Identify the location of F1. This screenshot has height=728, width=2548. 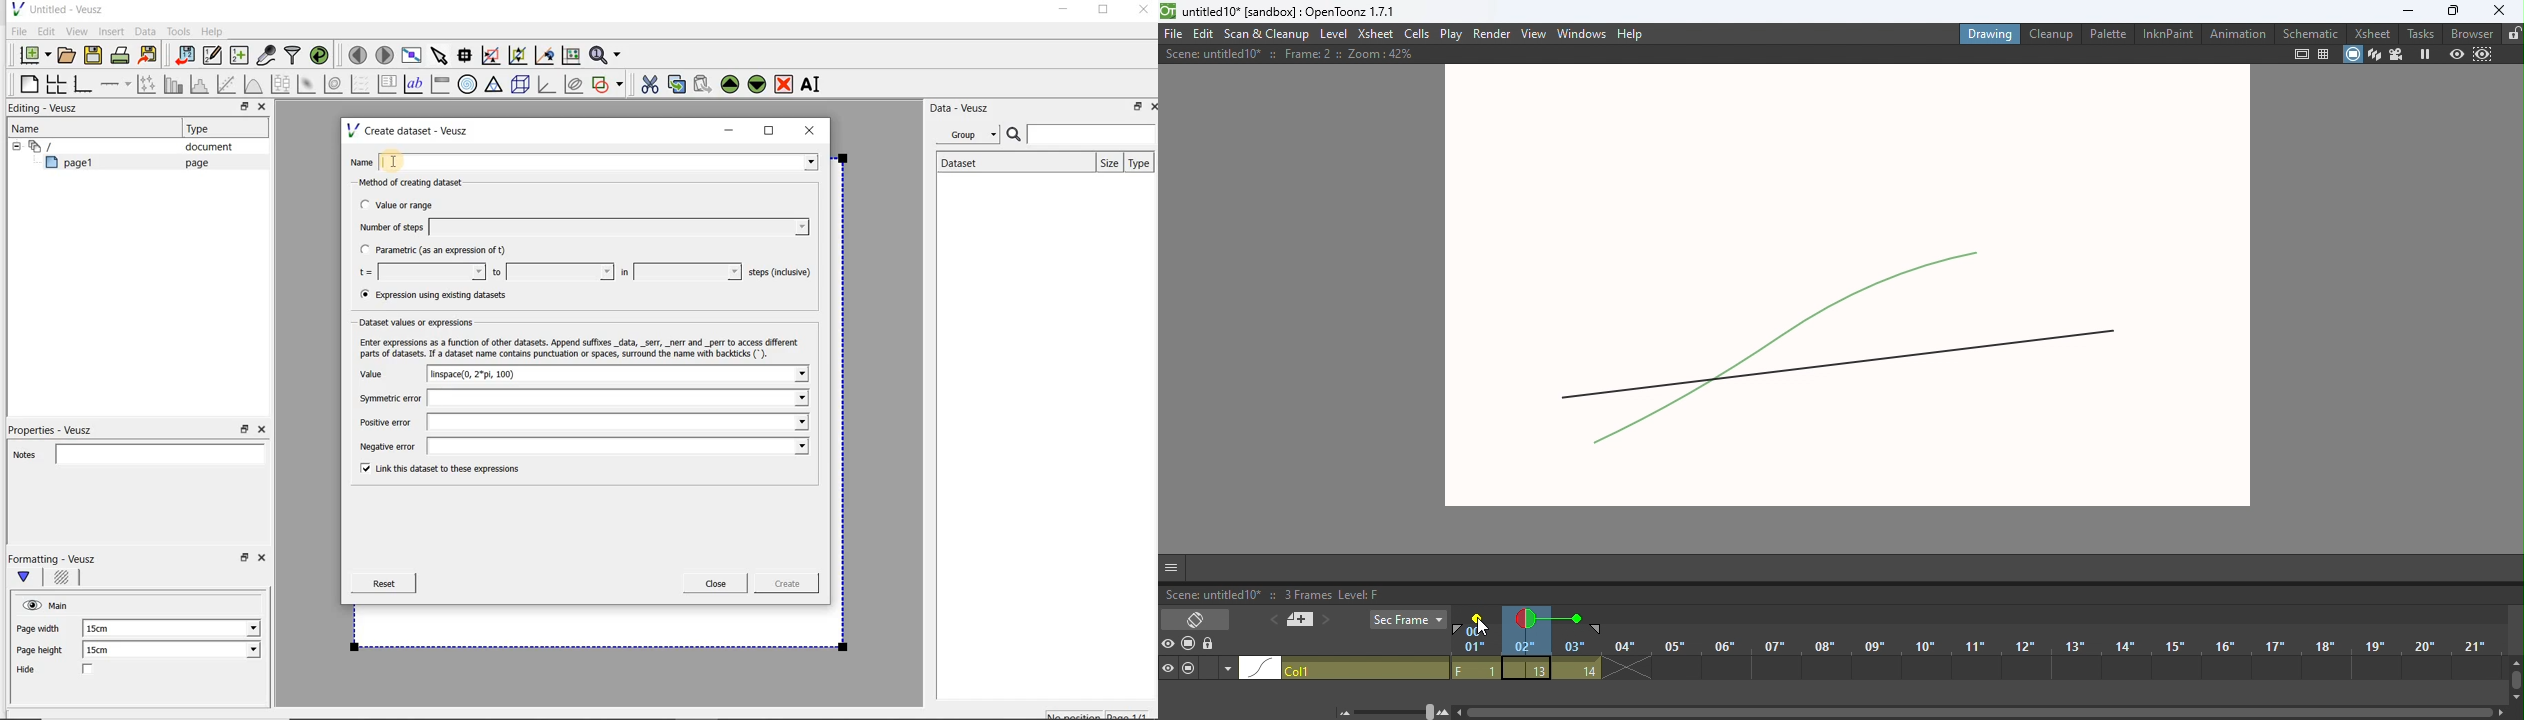
(1476, 669).